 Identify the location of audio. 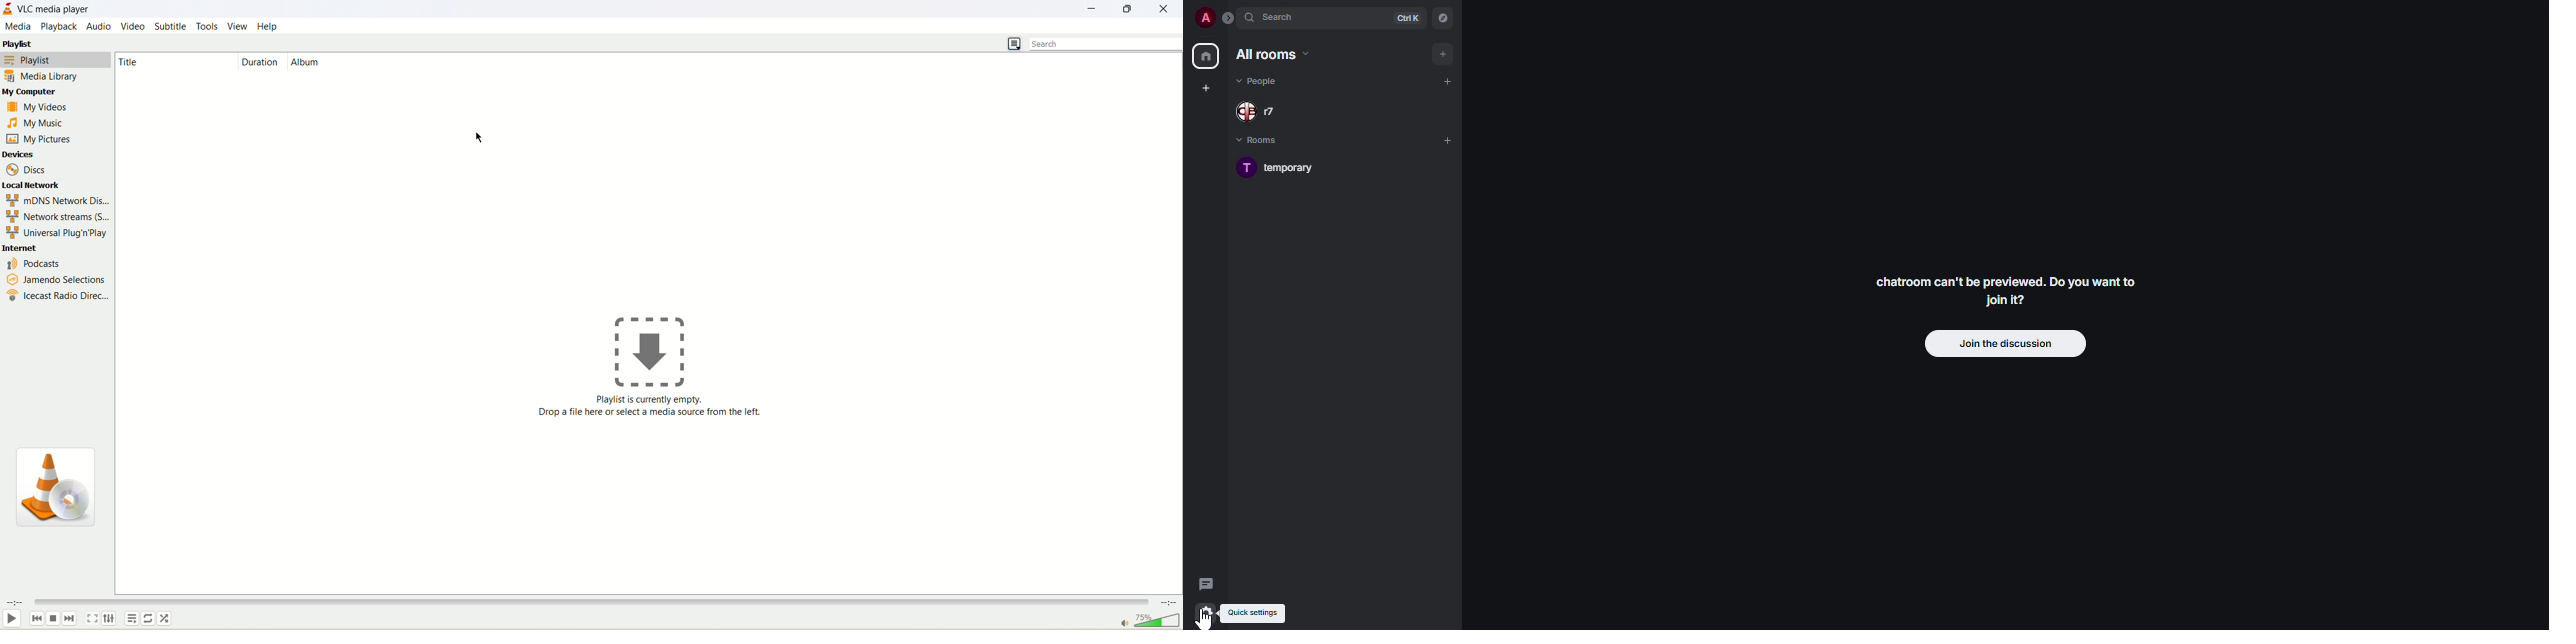
(100, 25).